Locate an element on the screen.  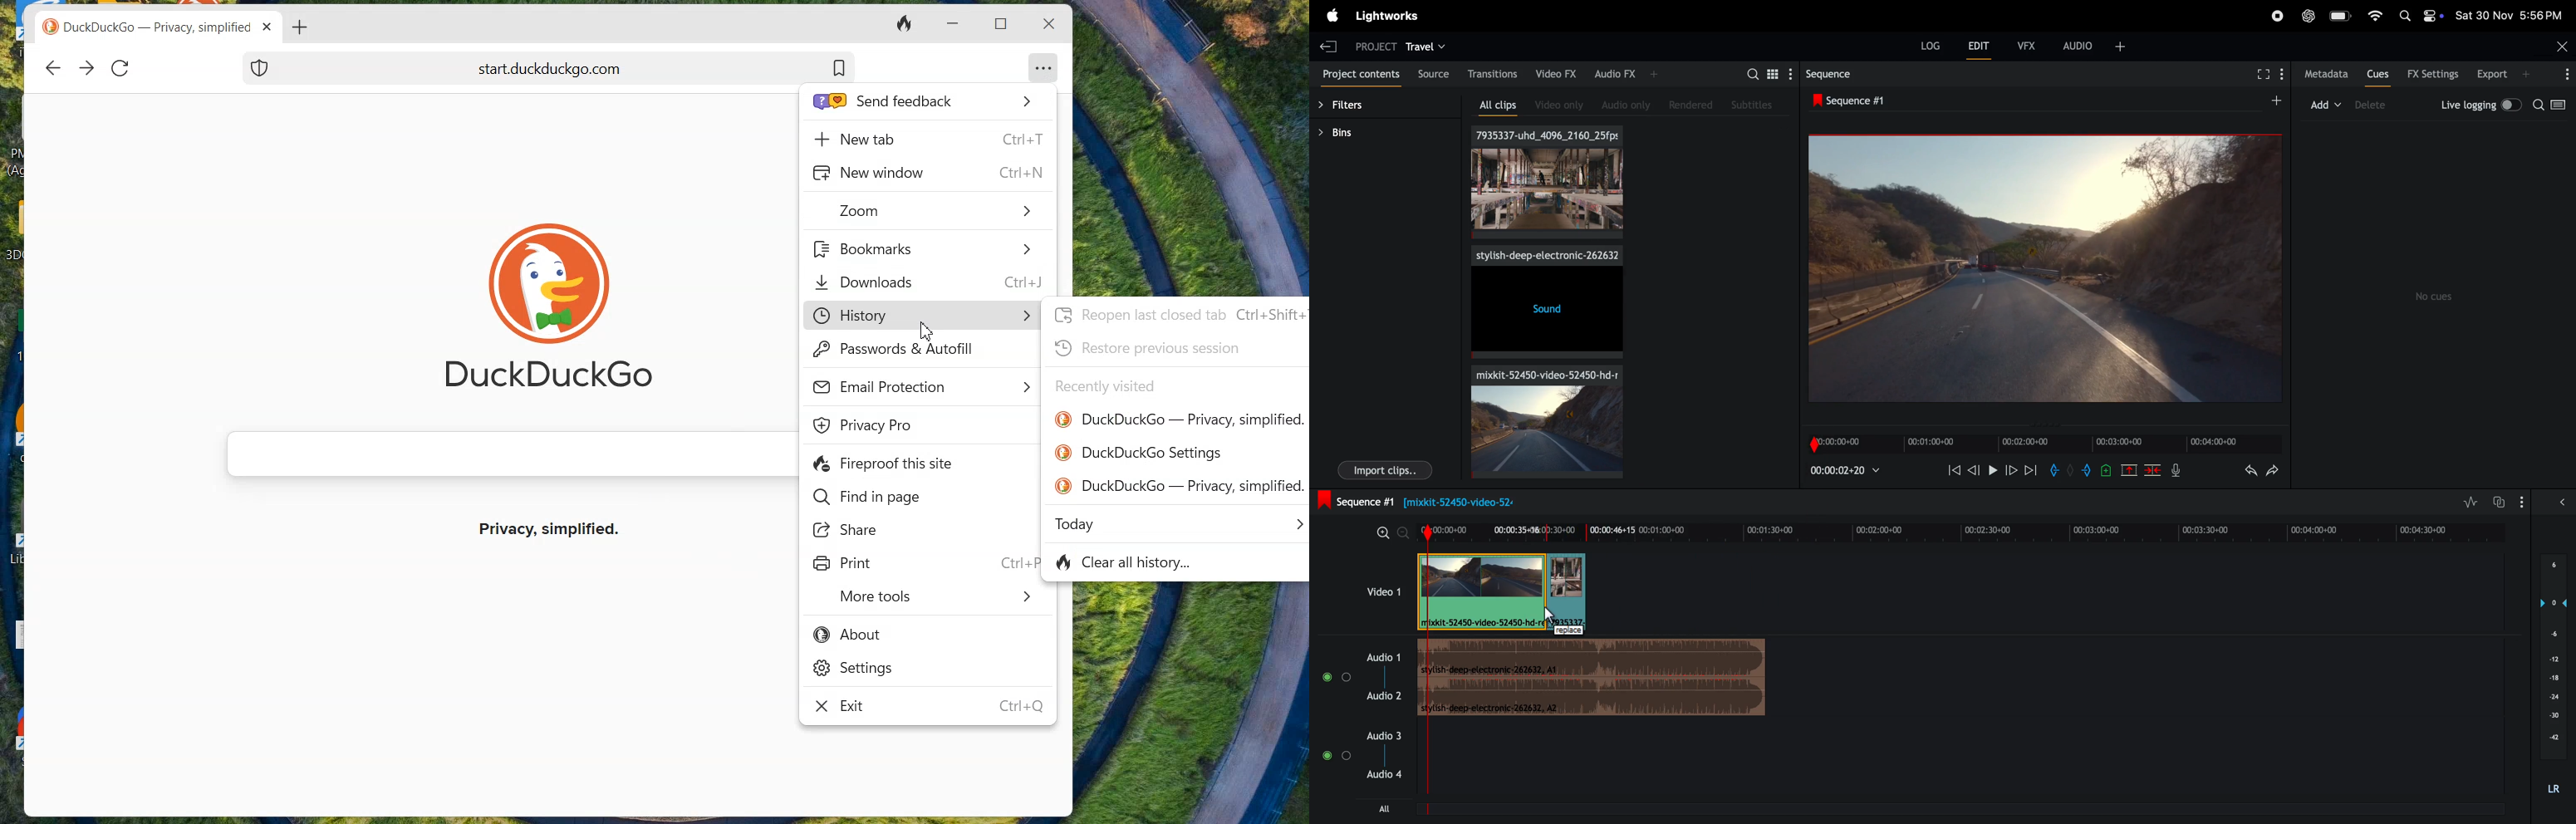
Restore previous session is located at coordinates (1146, 348).